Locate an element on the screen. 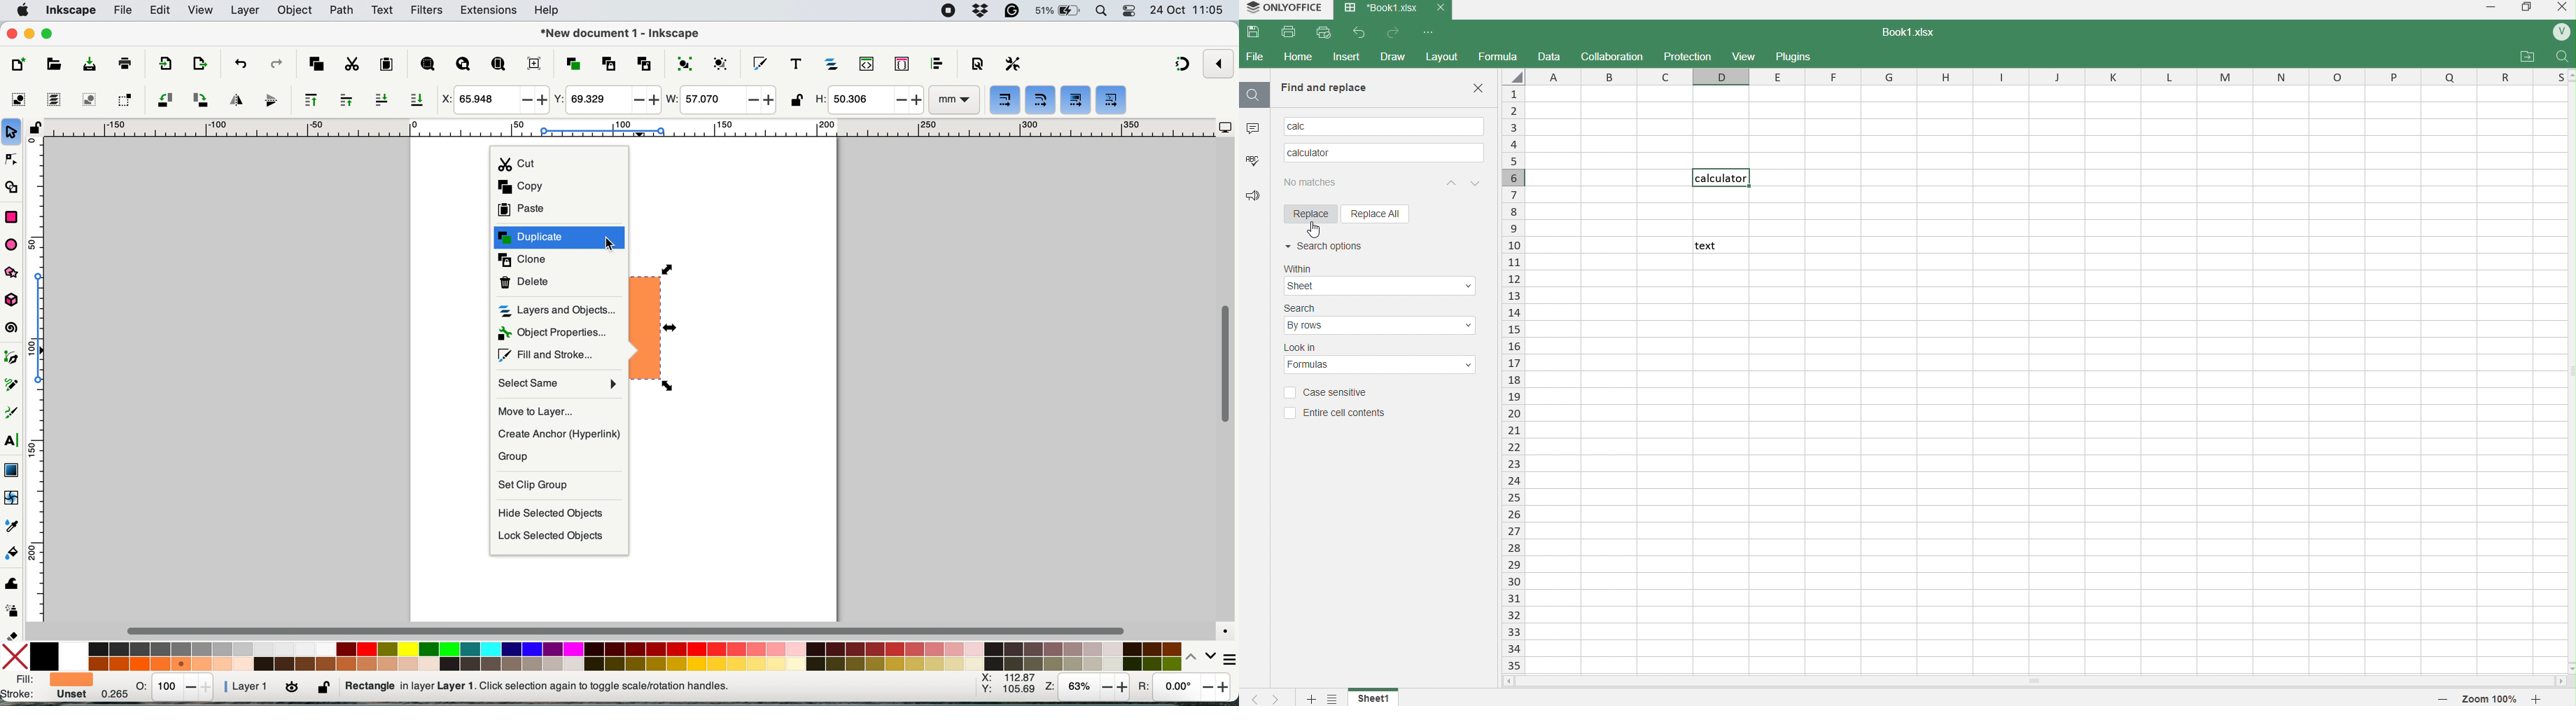 The width and height of the screenshot is (2576, 728). Calculator is located at coordinates (1722, 177).